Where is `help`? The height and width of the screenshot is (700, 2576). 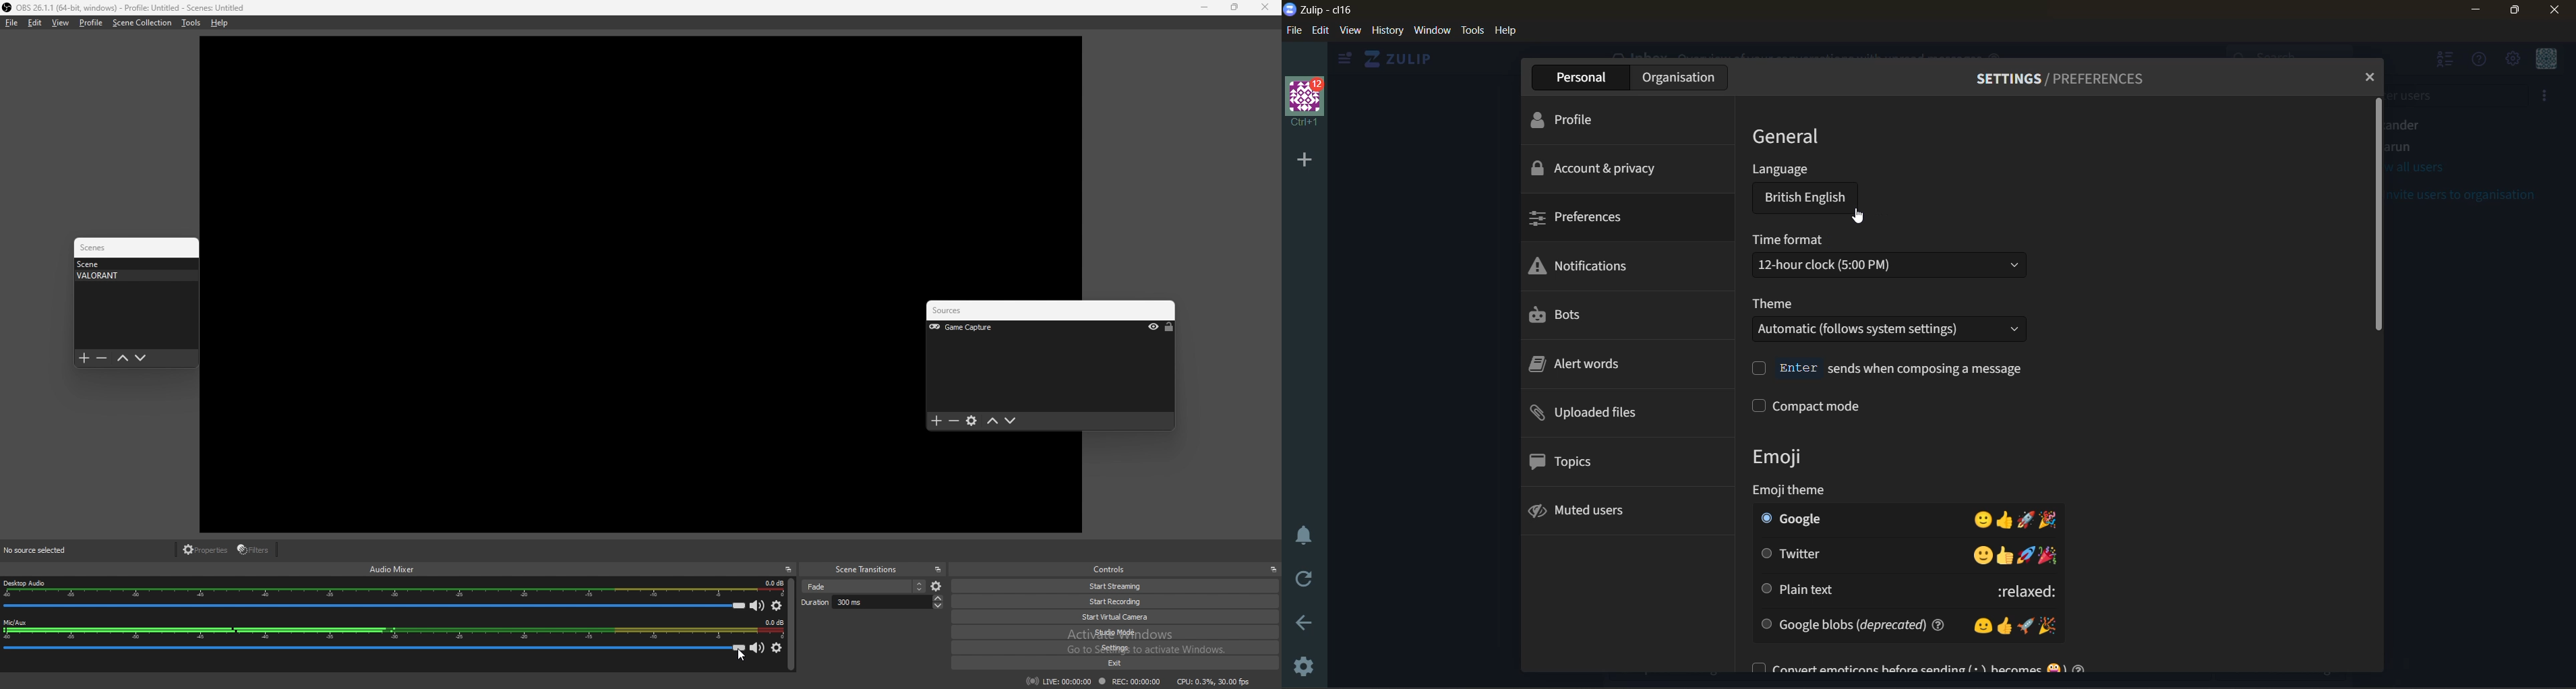
help is located at coordinates (1510, 32).